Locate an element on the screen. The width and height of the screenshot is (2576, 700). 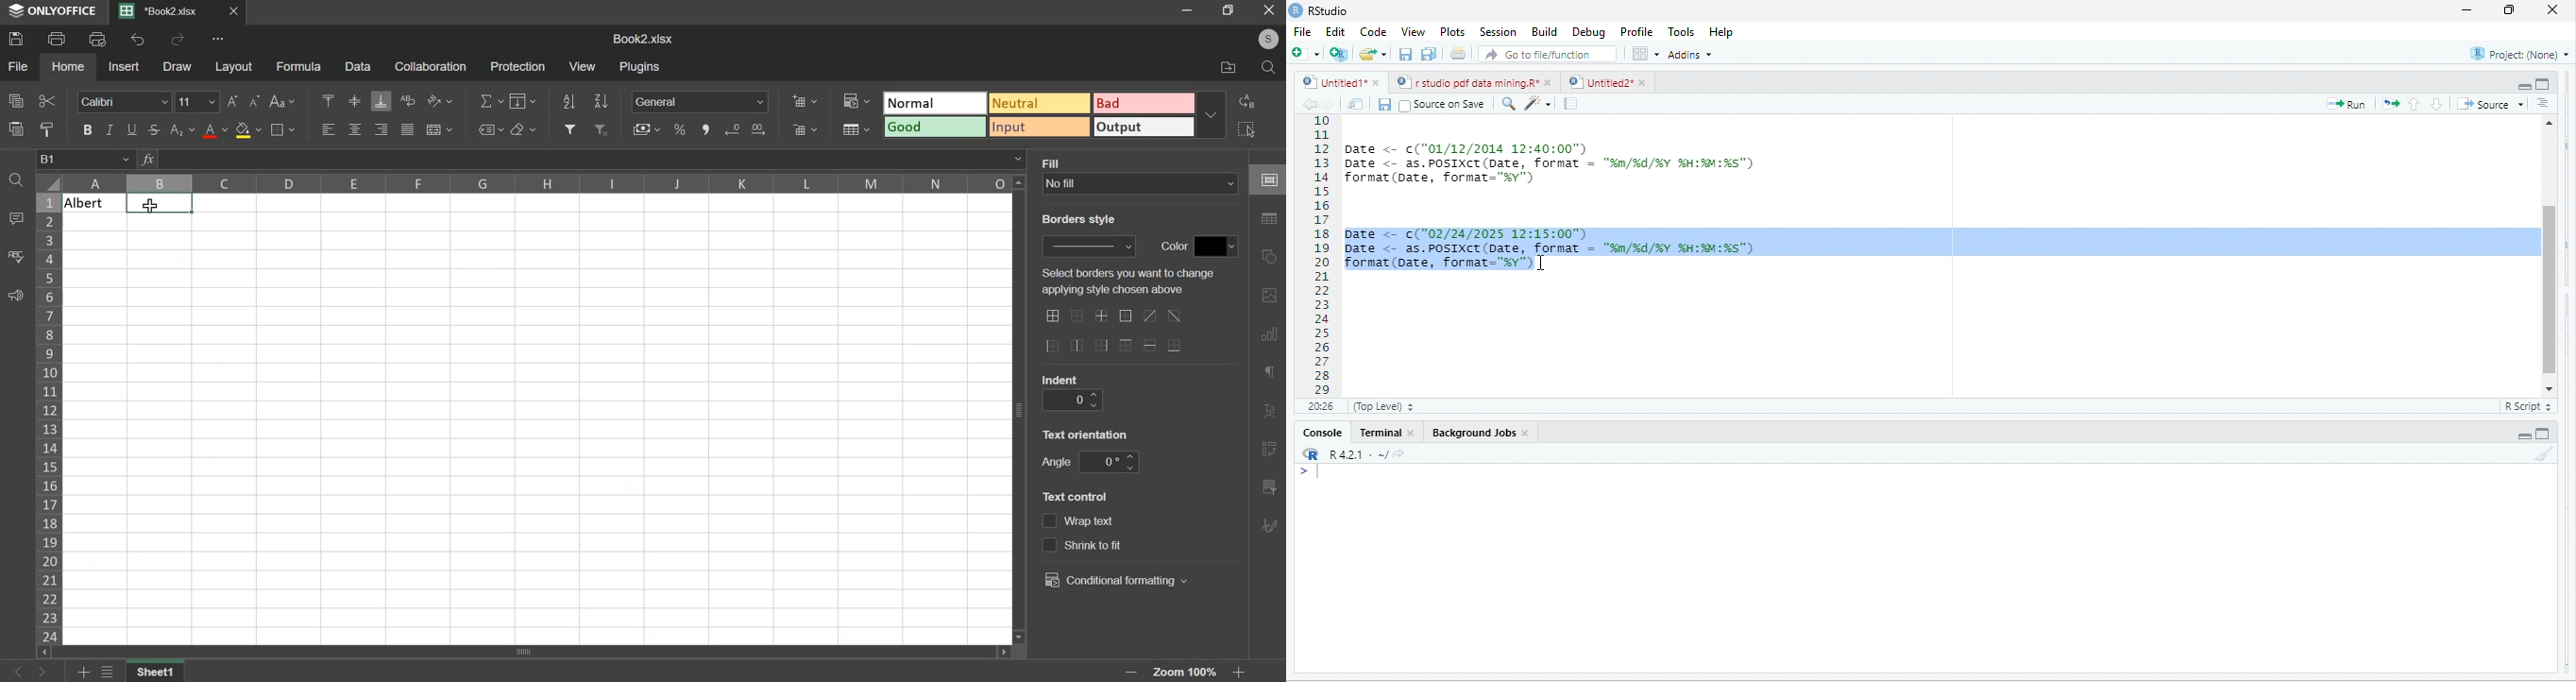
select is located at coordinates (1246, 129).